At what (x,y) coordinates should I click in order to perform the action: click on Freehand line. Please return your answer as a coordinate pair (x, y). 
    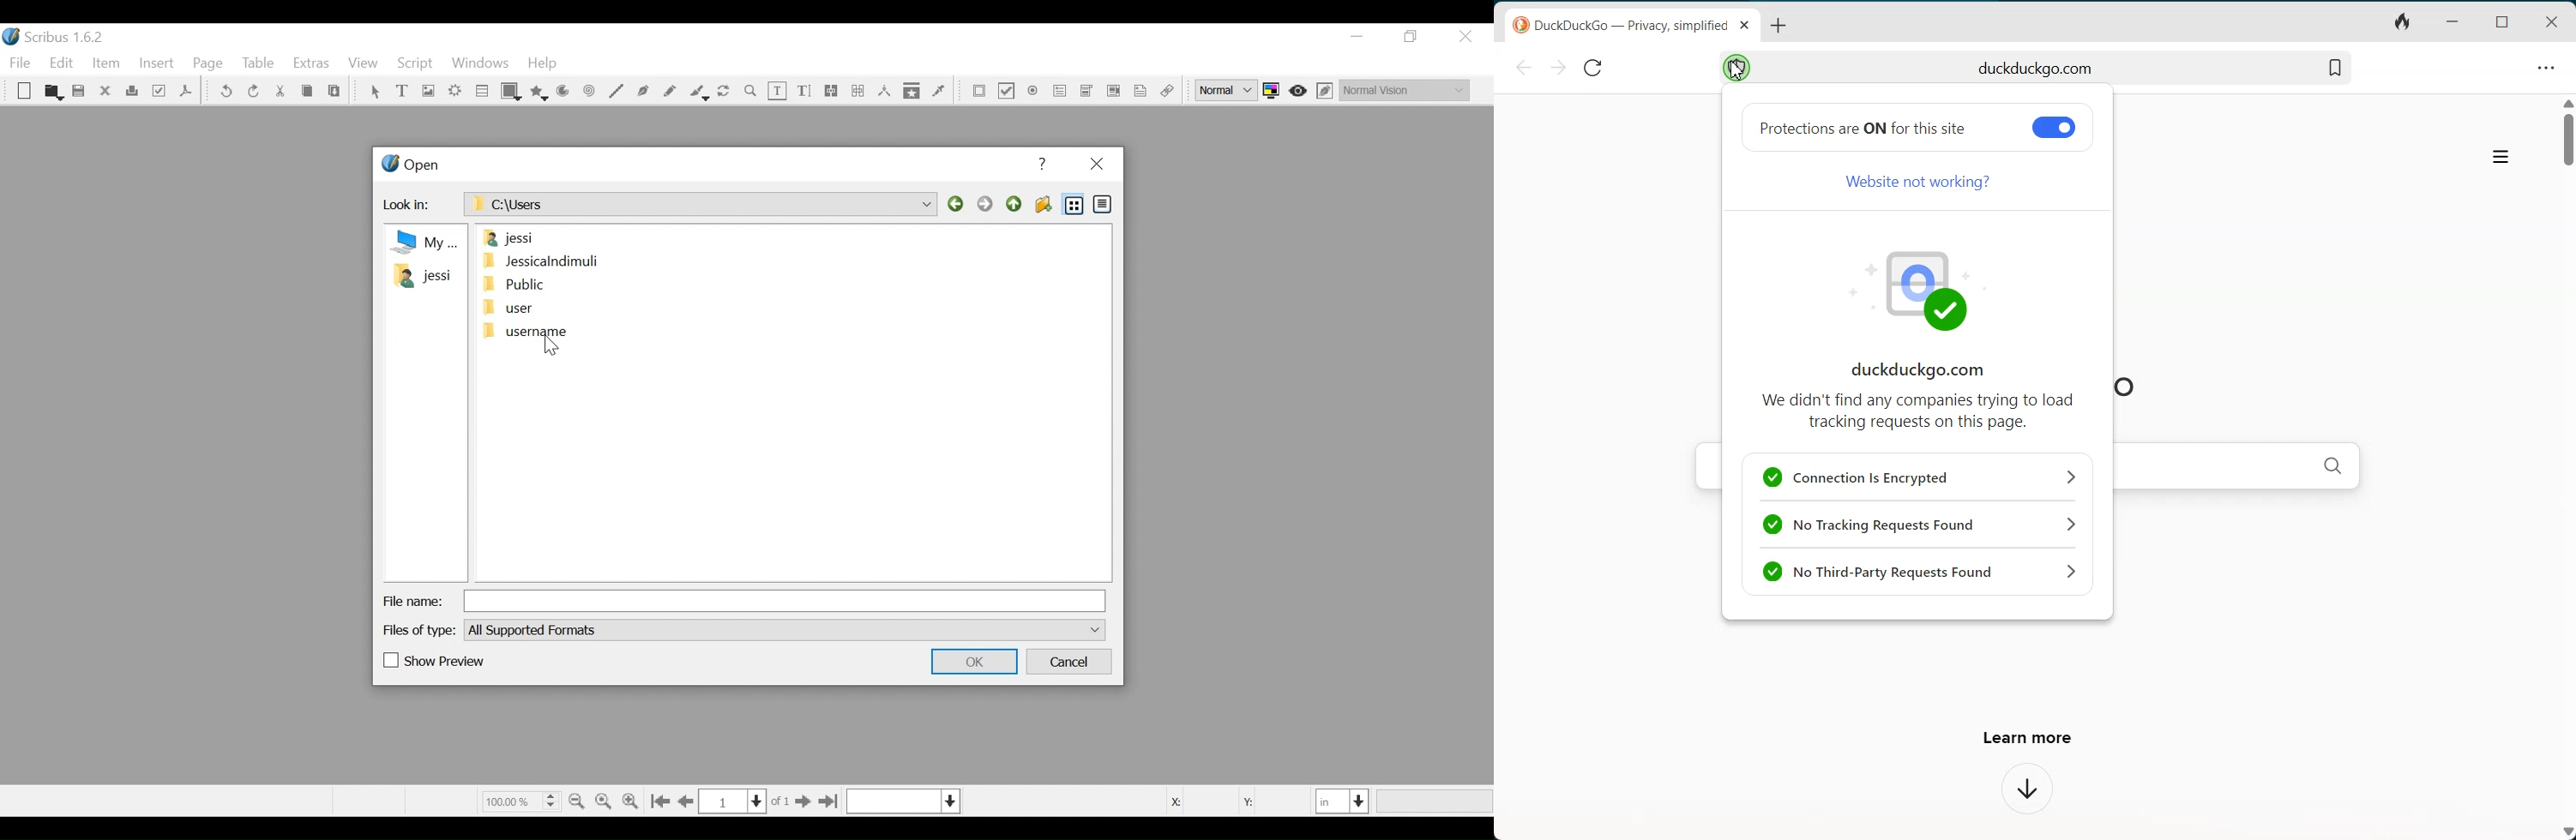
    Looking at the image, I should click on (671, 92).